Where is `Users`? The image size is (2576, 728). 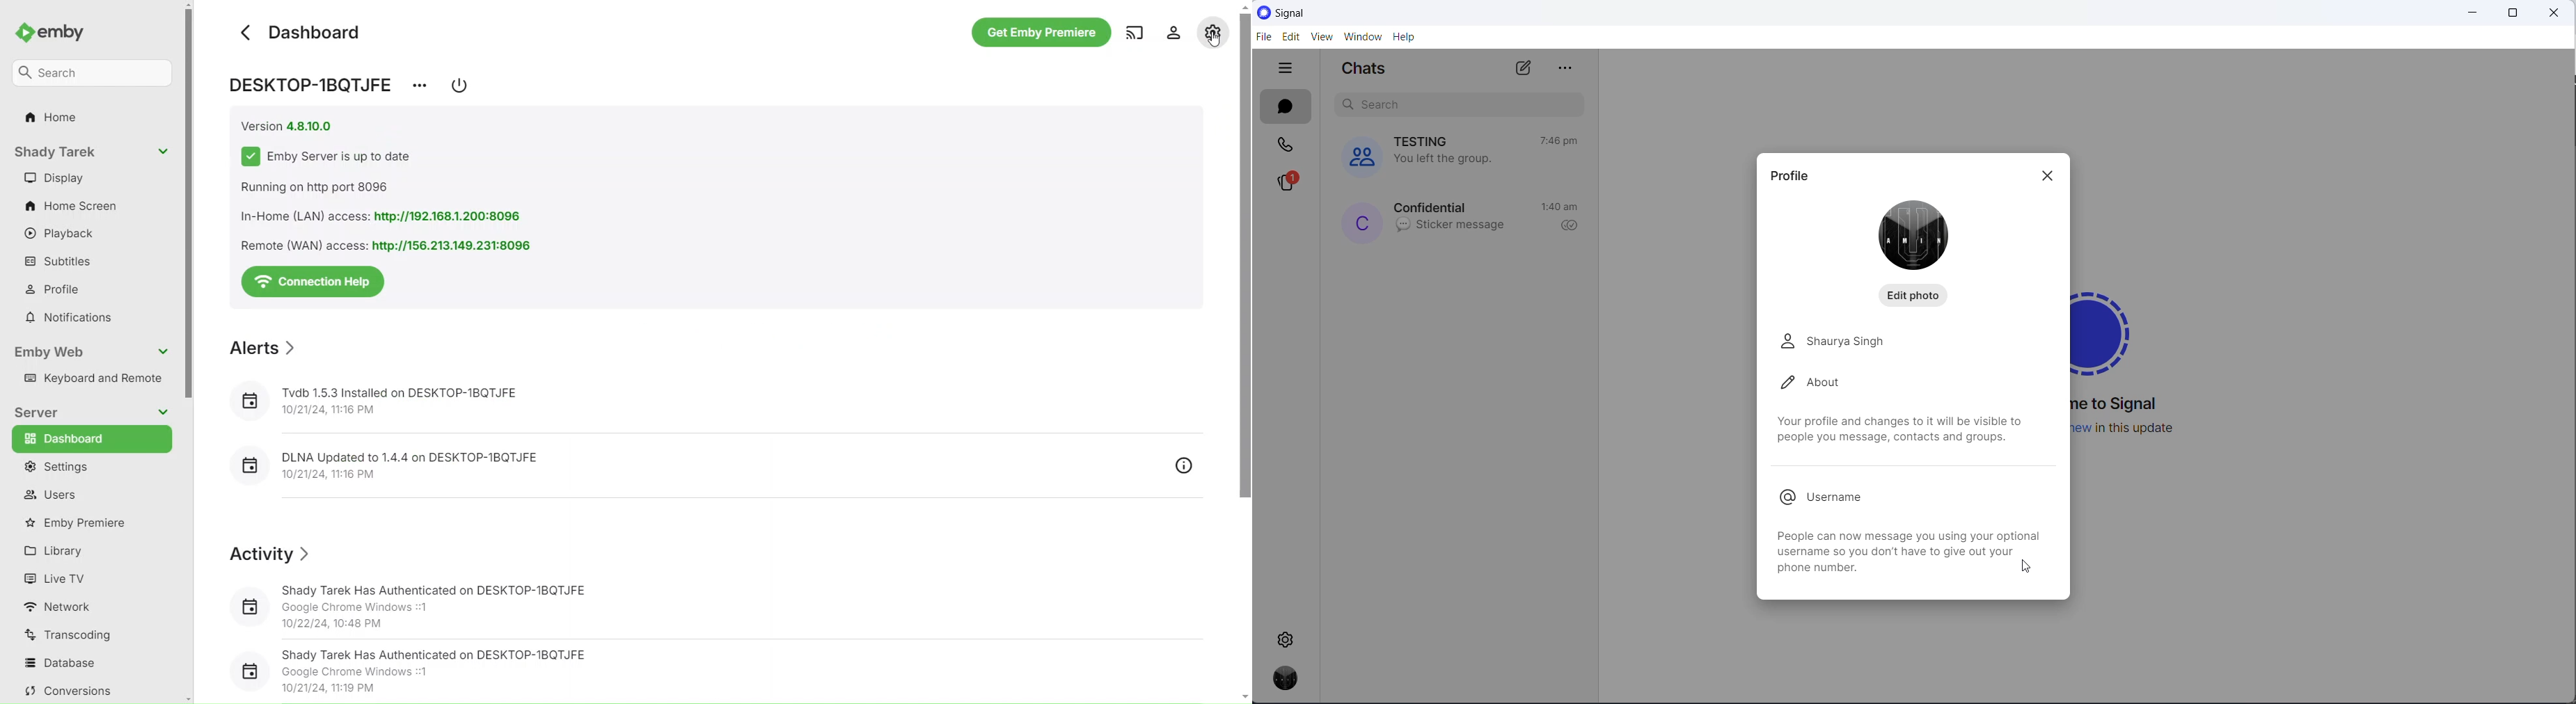
Users is located at coordinates (50, 495).